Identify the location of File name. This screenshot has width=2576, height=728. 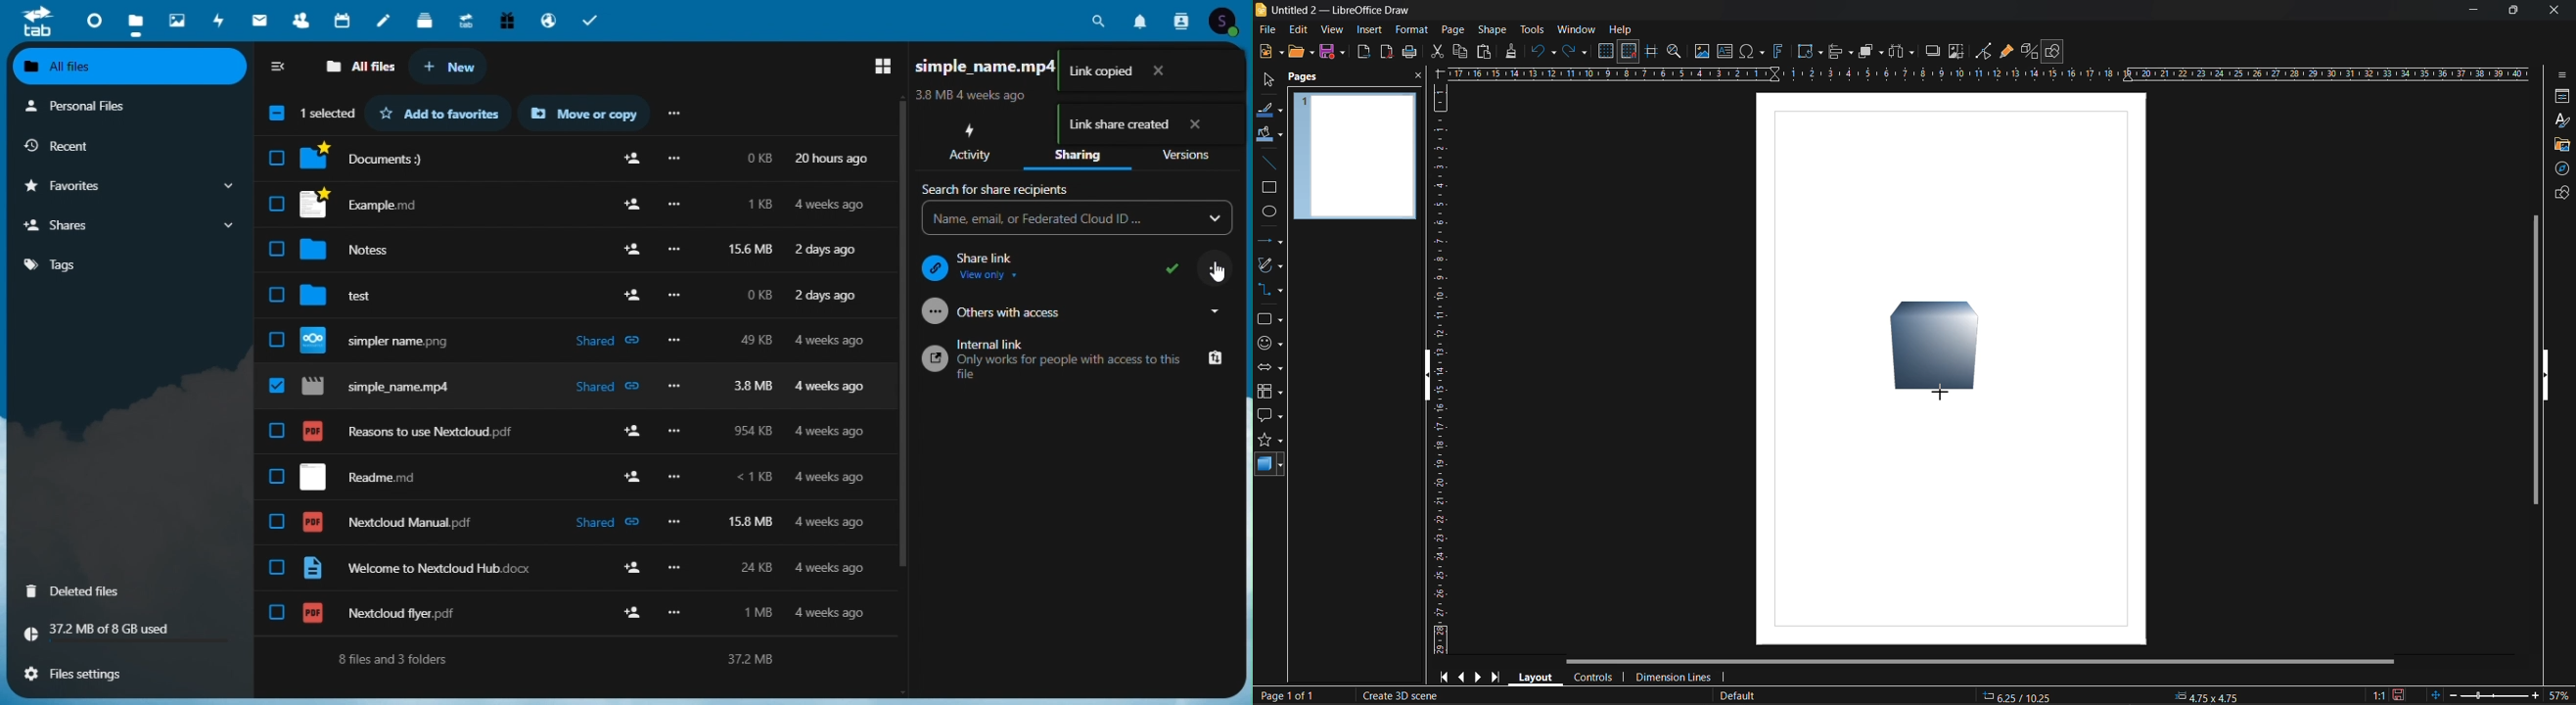
(1005, 65).